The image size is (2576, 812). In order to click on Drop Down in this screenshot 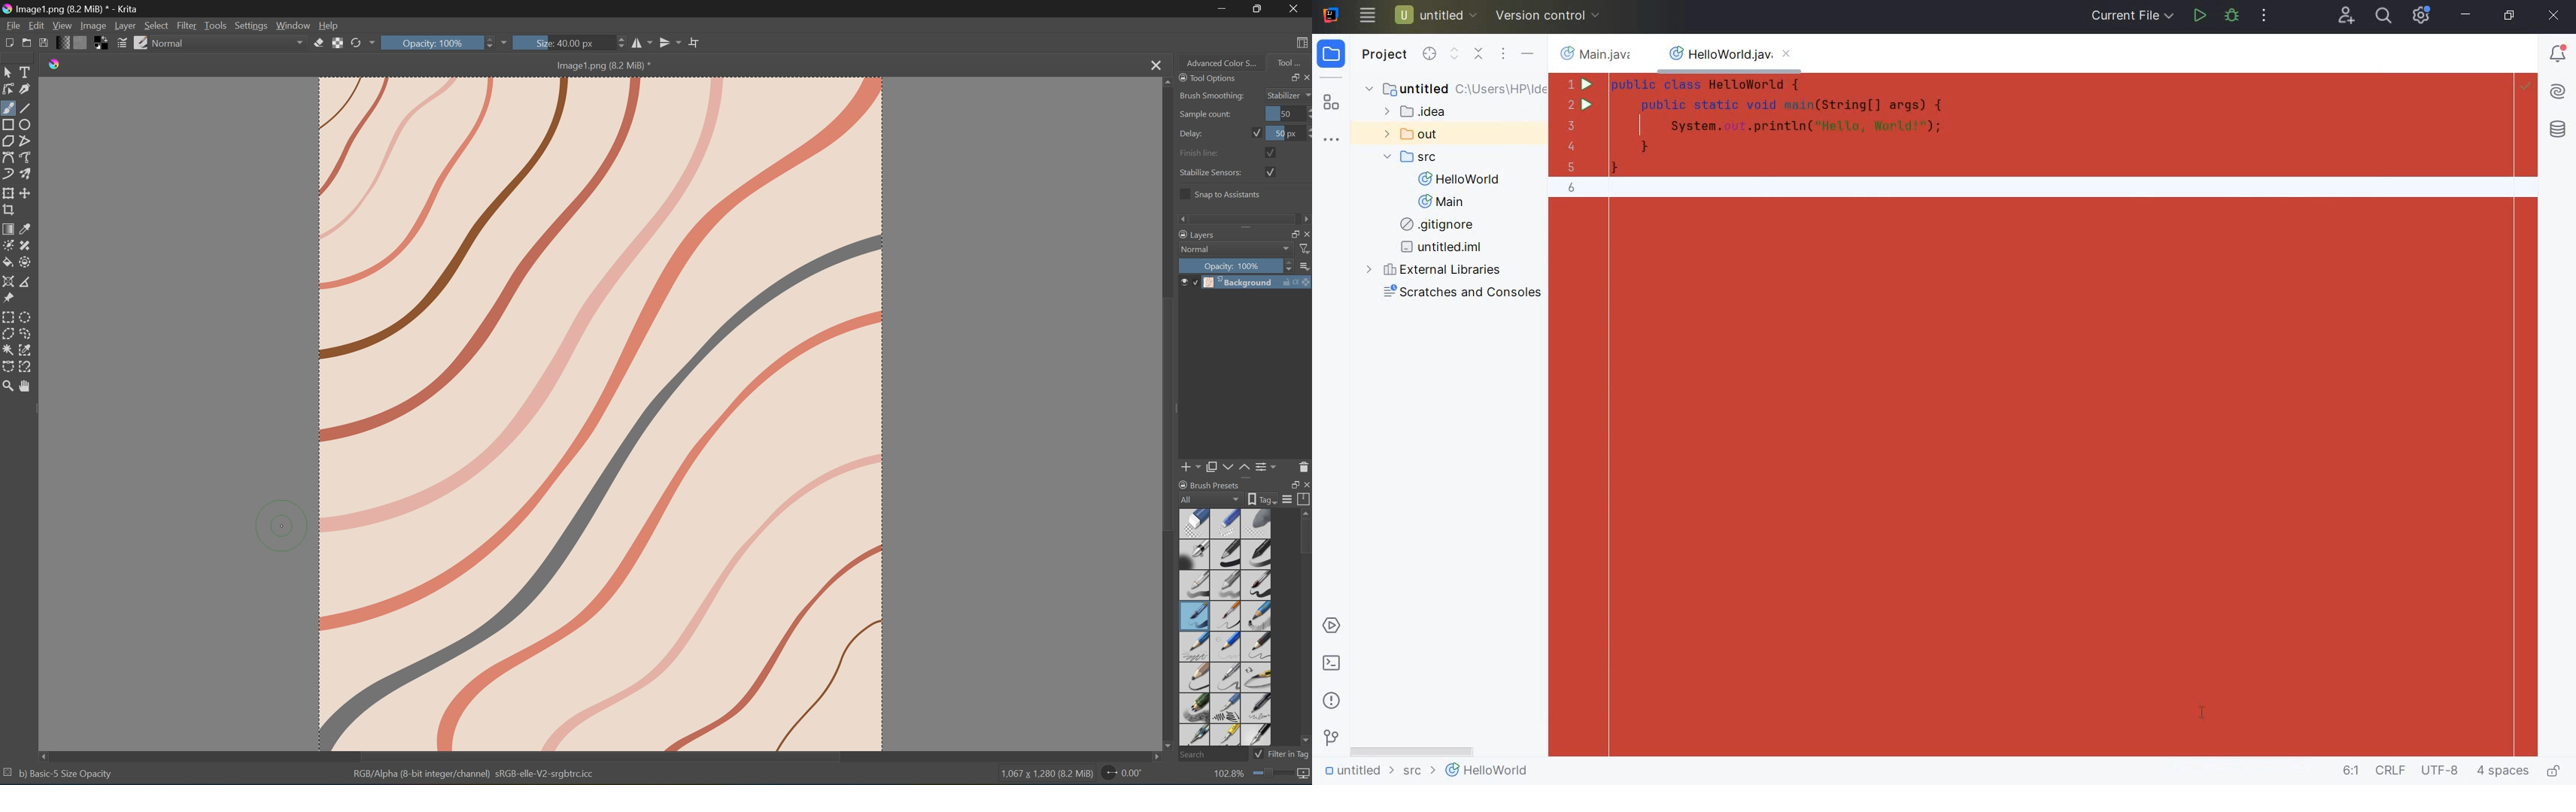, I will do `click(372, 43)`.